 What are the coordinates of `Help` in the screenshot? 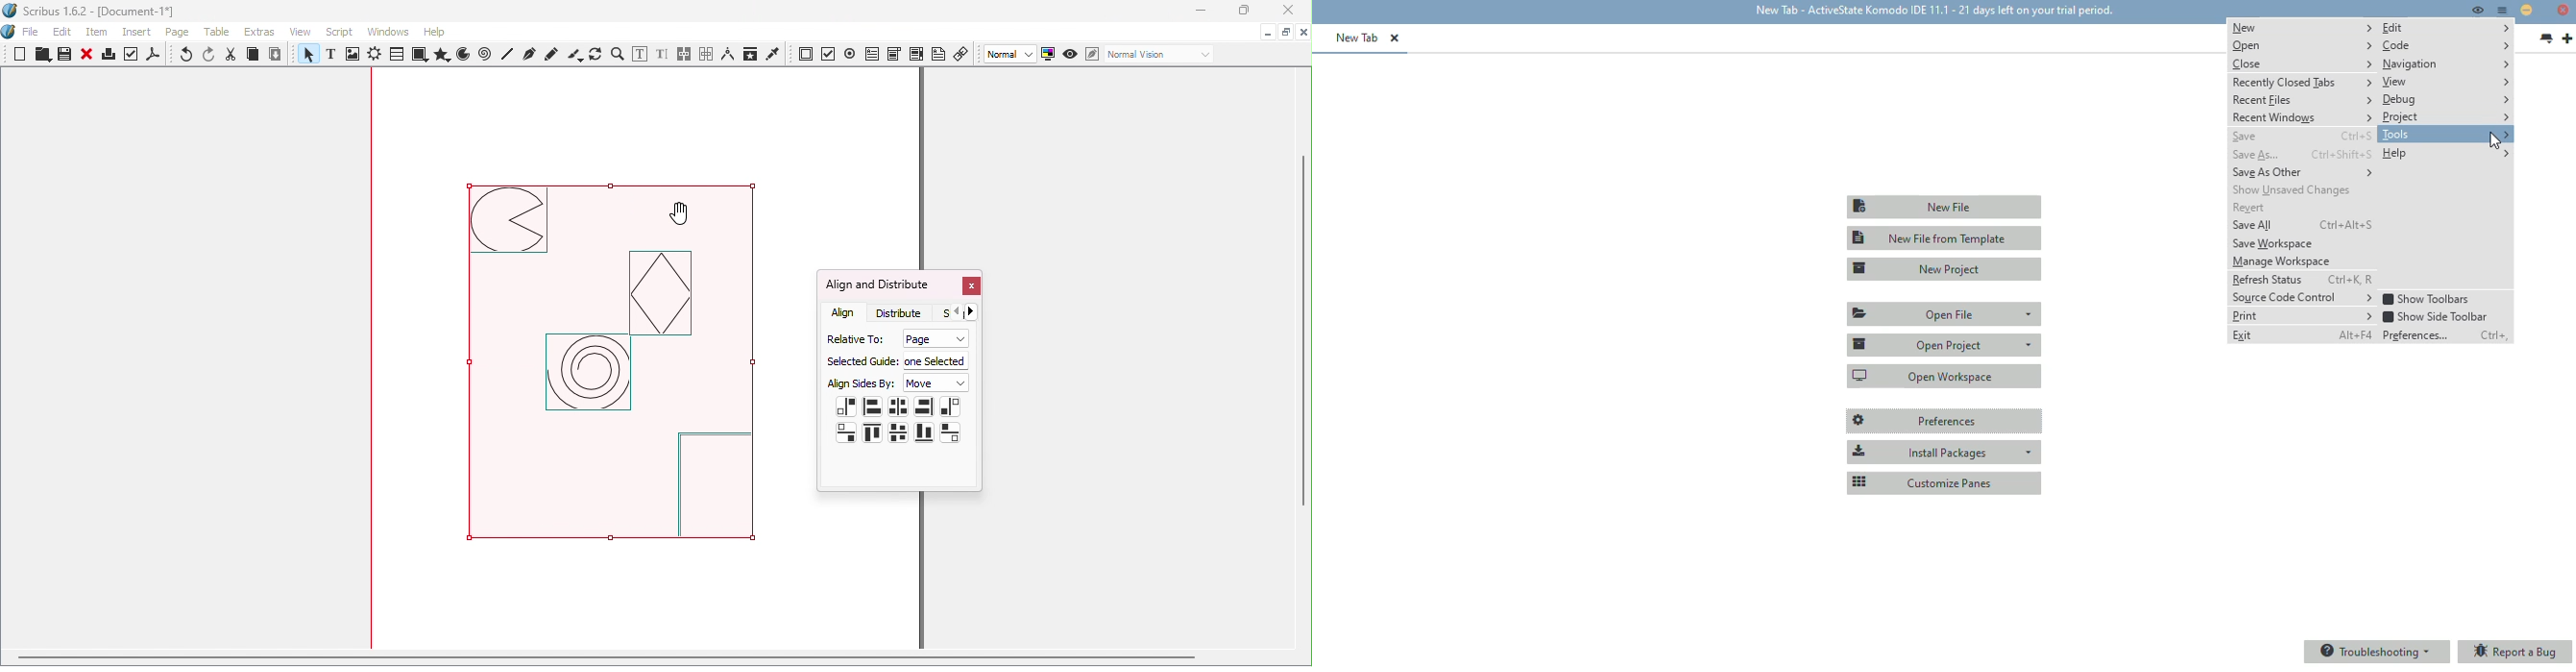 It's located at (434, 32).